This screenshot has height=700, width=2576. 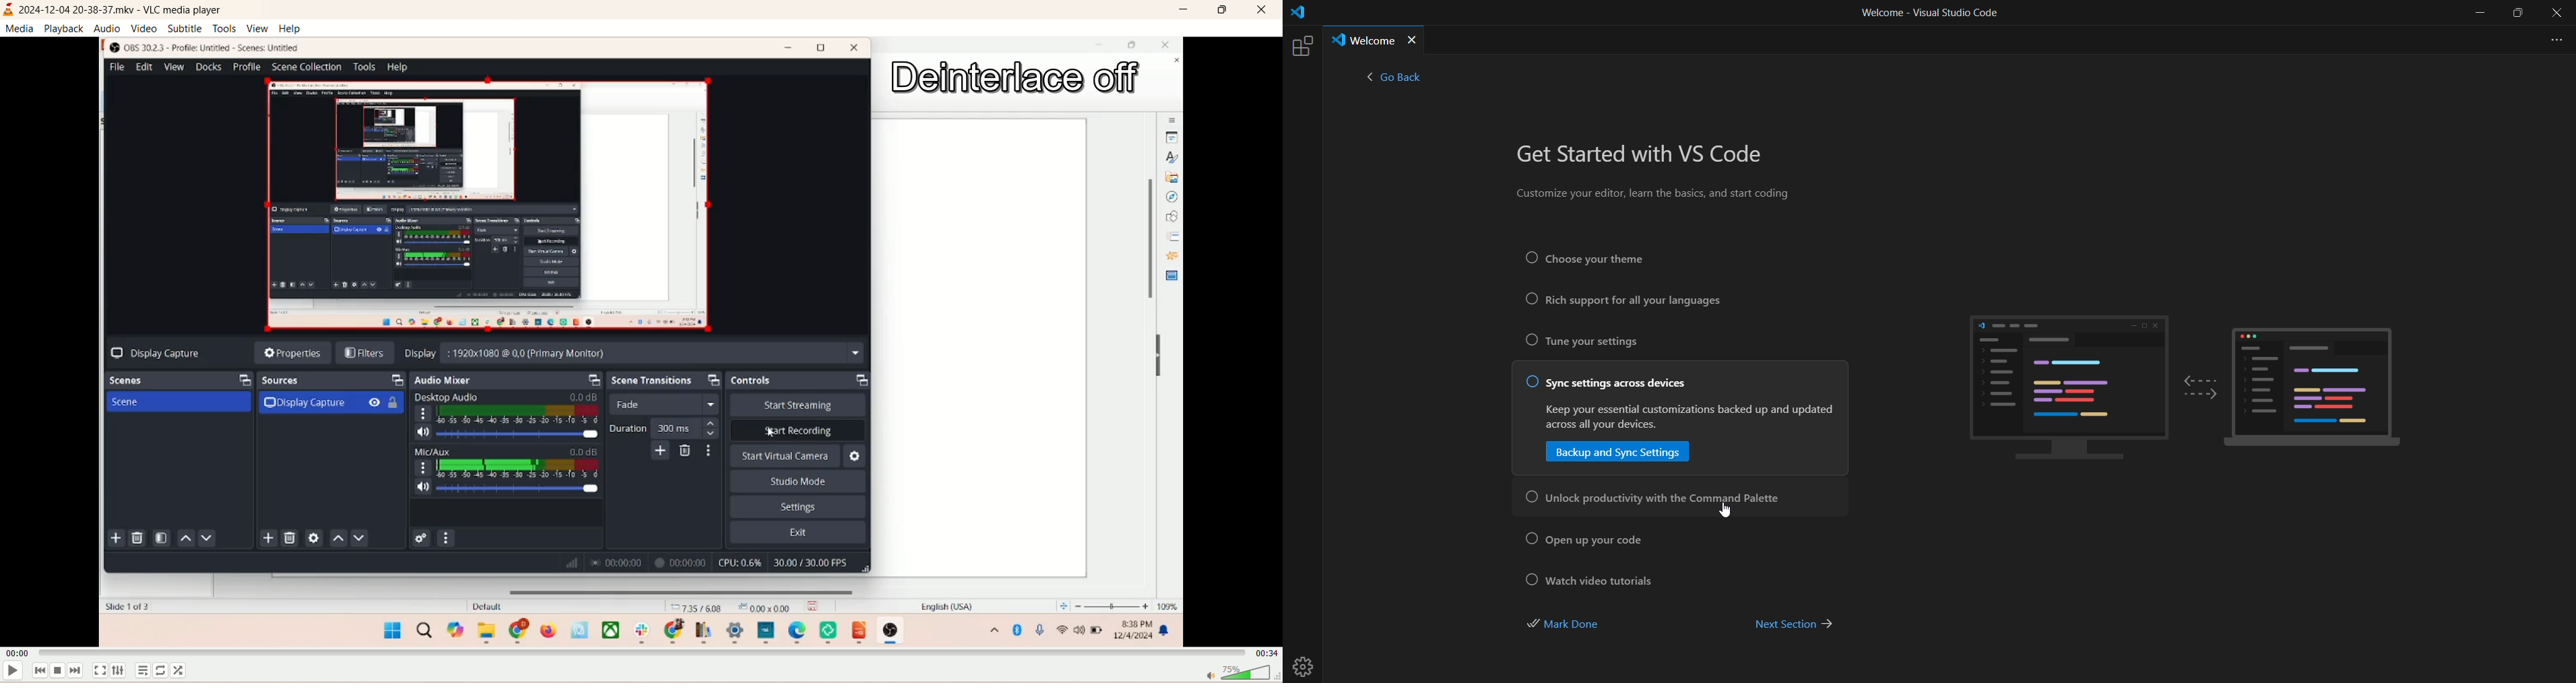 I want to click on minimize, so click(x=1182, y=11).